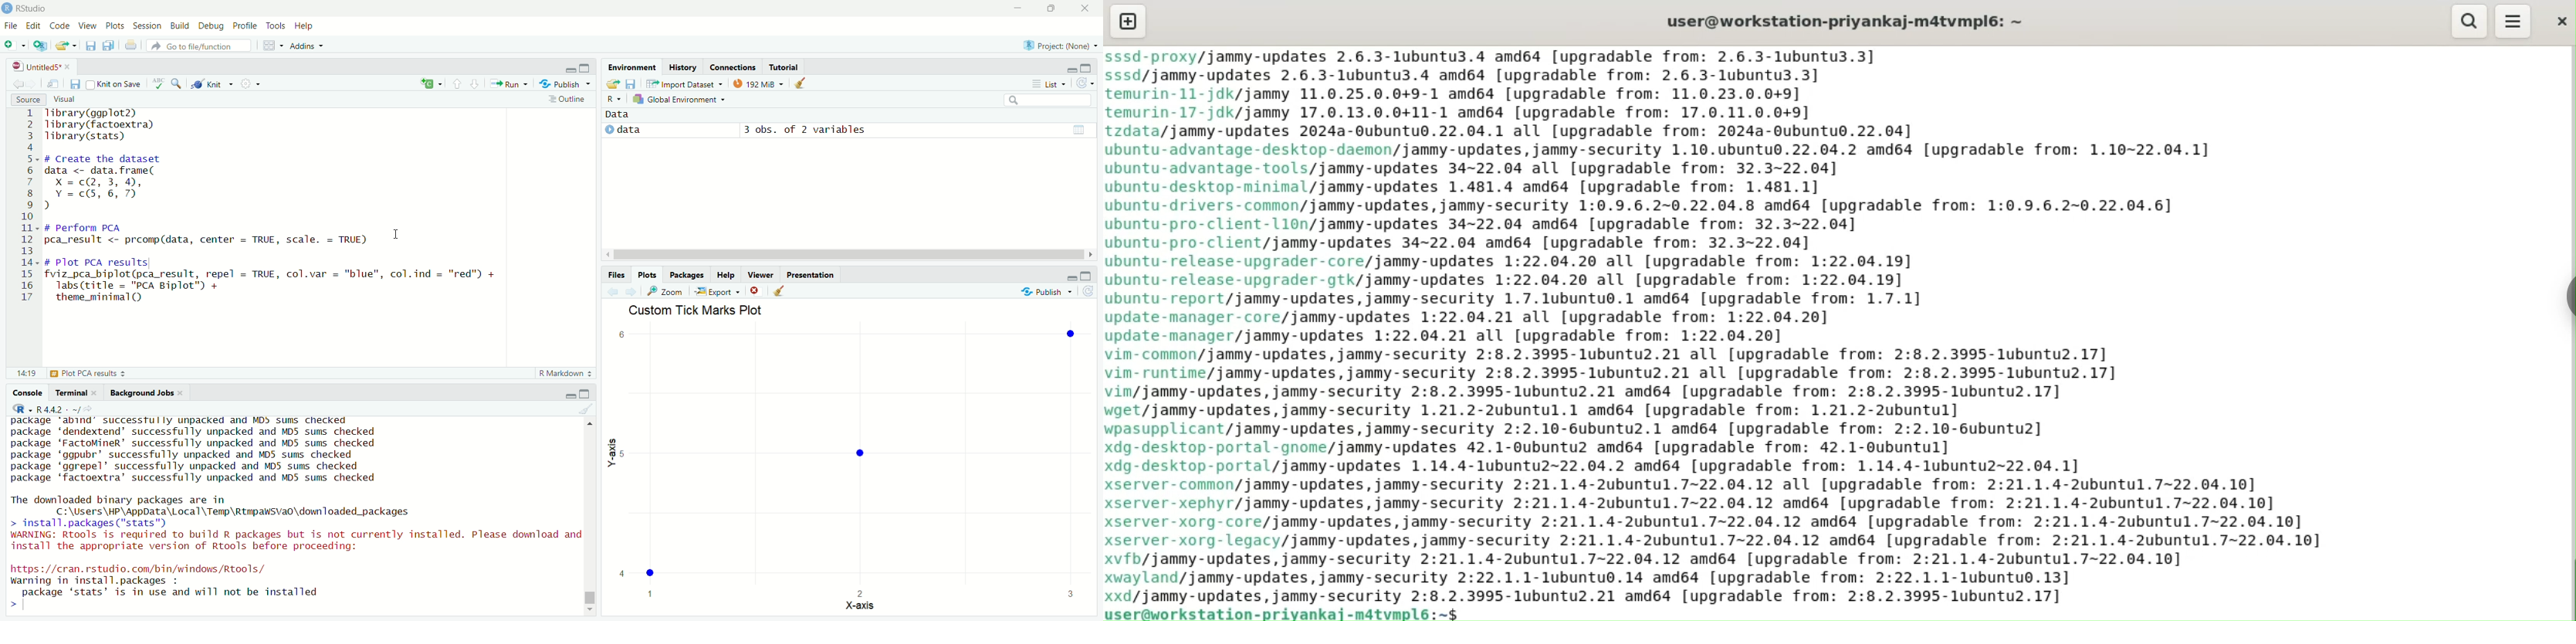  I want to click on import dataset, so click(684, 83).